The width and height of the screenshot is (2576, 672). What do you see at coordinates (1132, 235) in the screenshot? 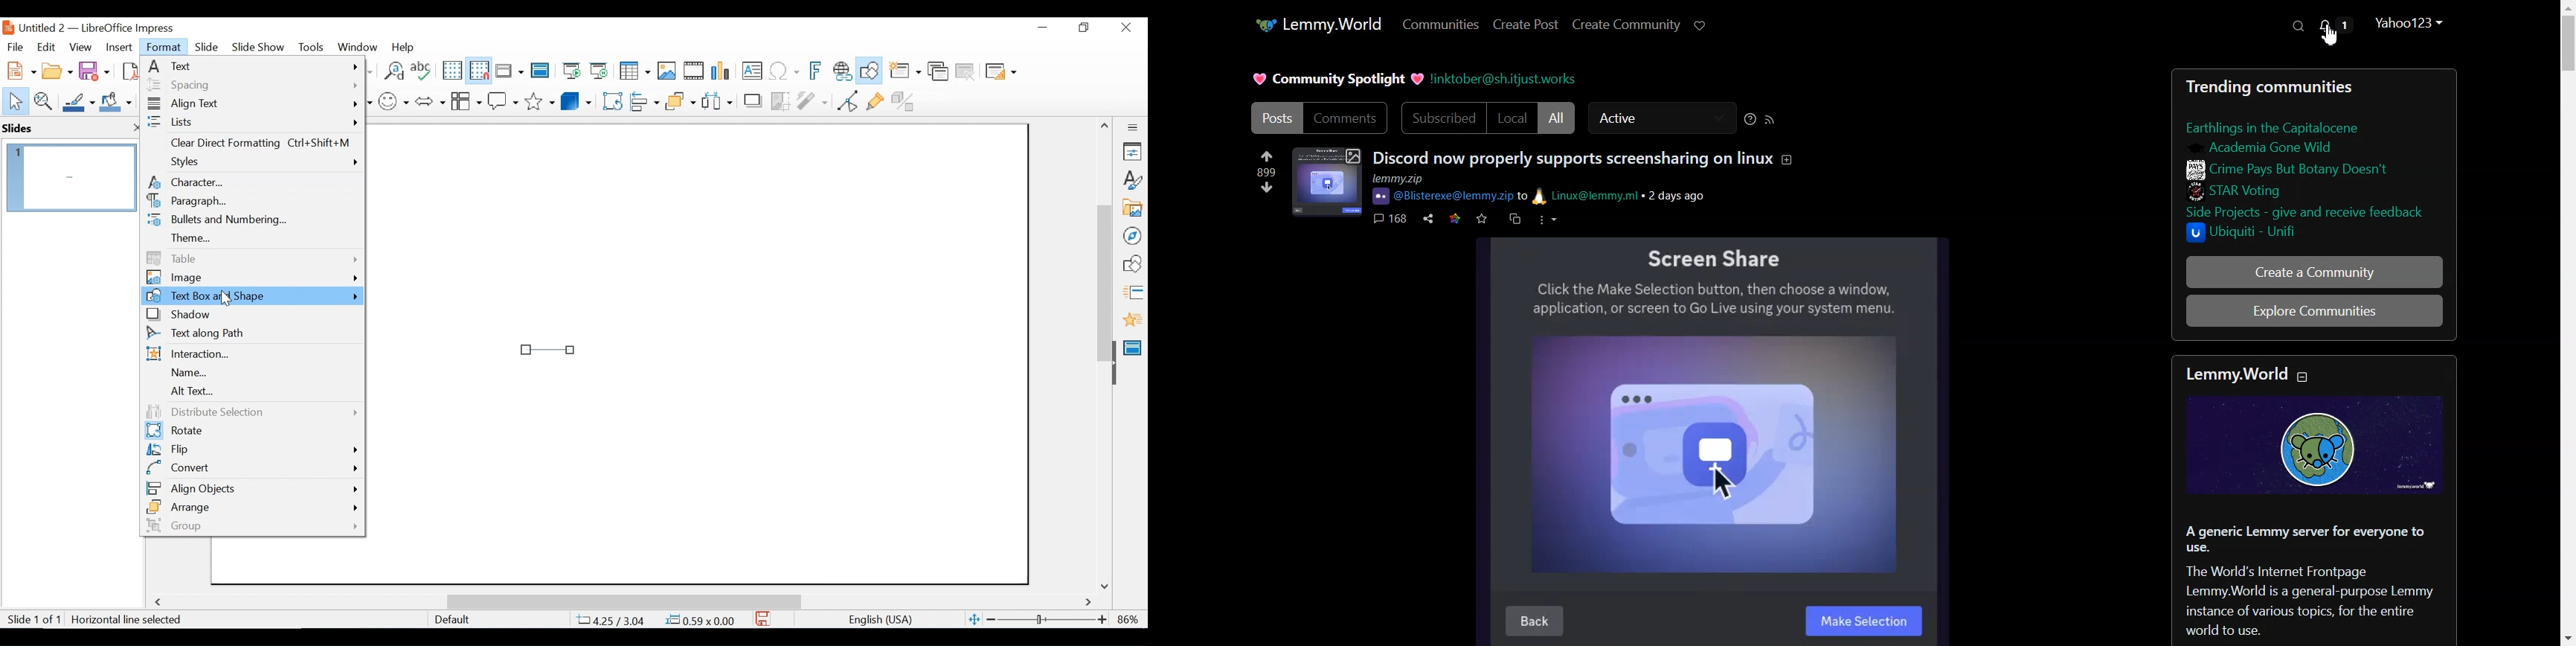
I see `Navigator` at bounding box center [1132, 235].